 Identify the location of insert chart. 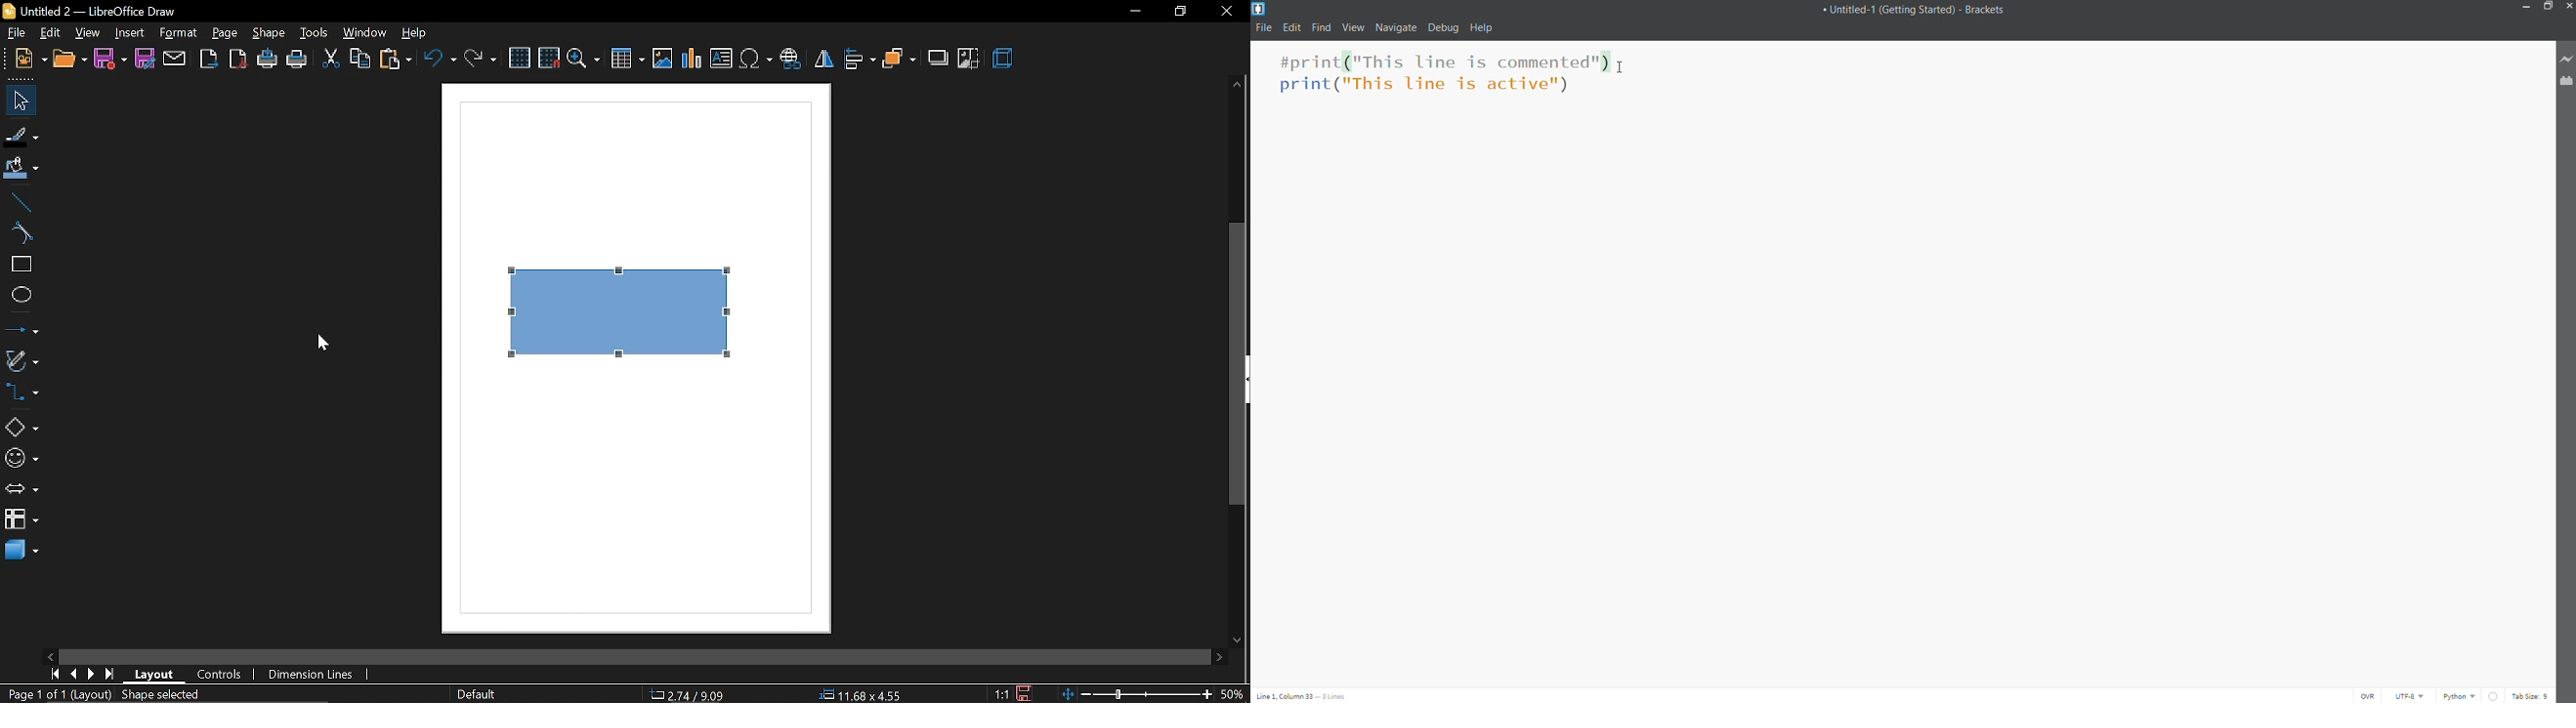
(692, 60).